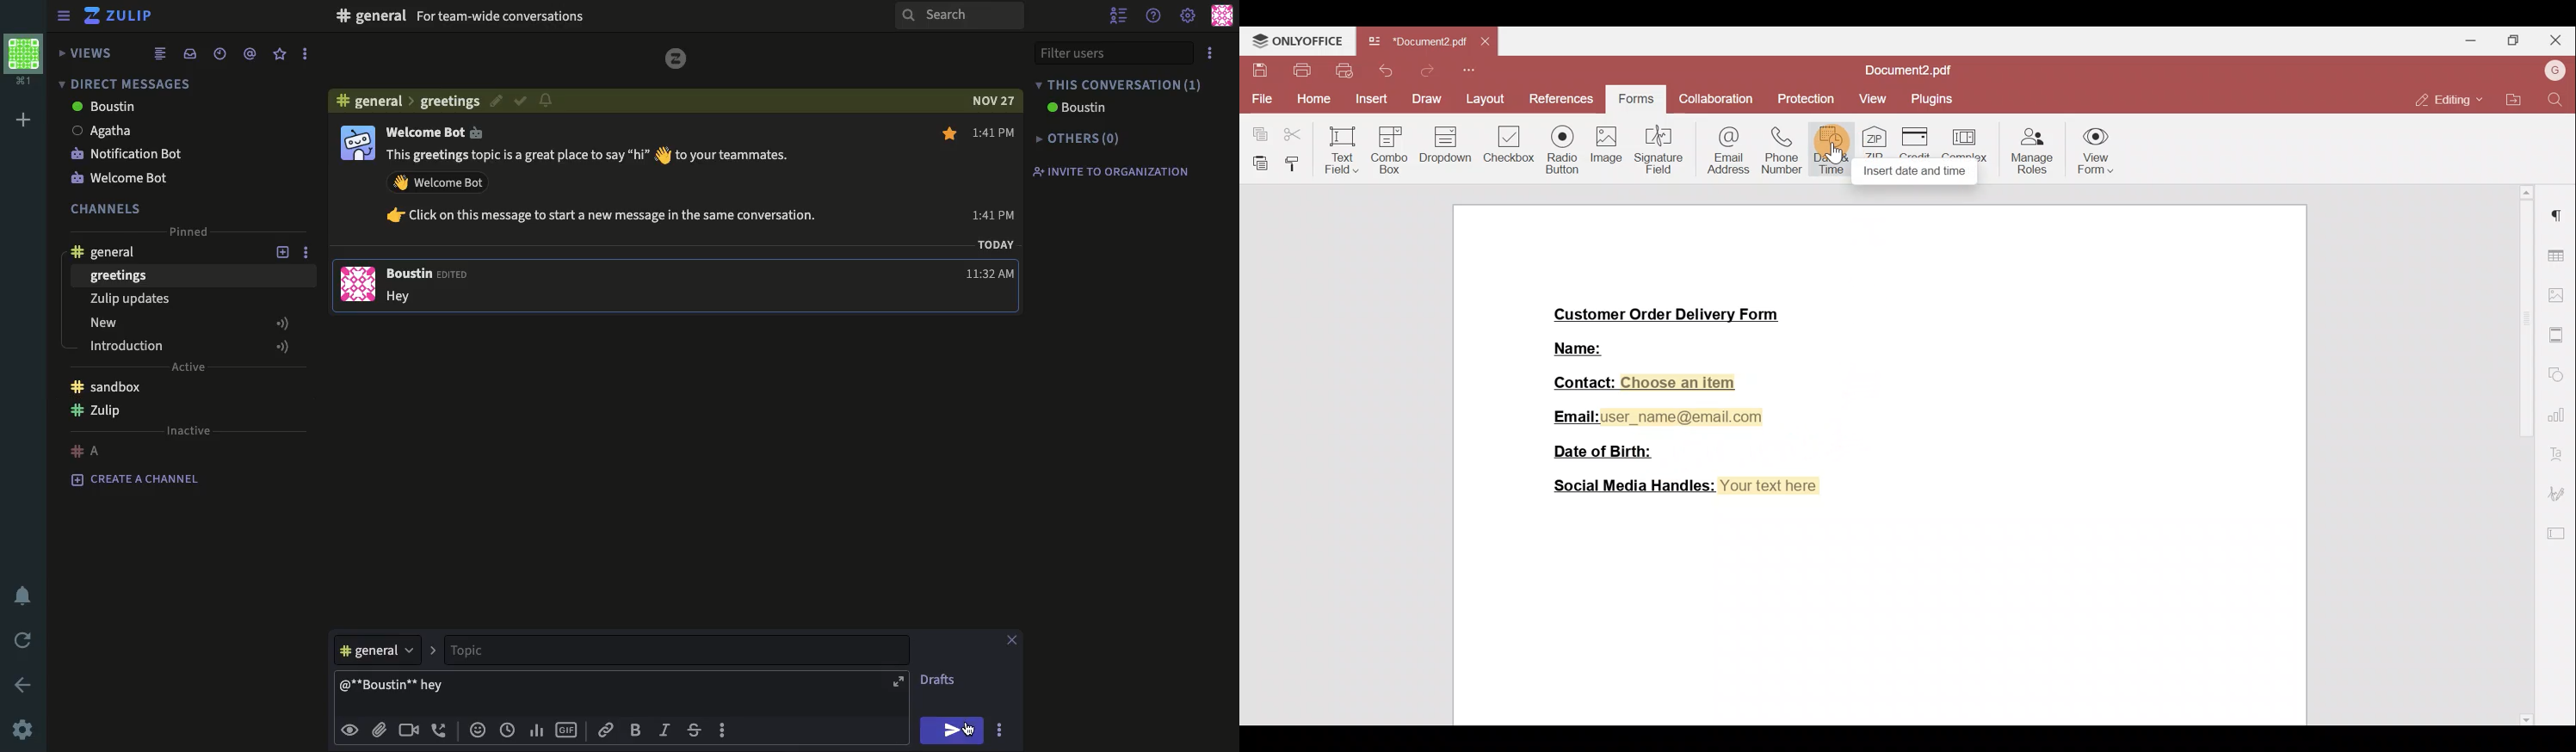 The width and height of the screenshot is (2576, 756). What do you see at coordinates (1447, 148) in the screenshot?
I see `Dropdown` at bounding box center [1447, 148].